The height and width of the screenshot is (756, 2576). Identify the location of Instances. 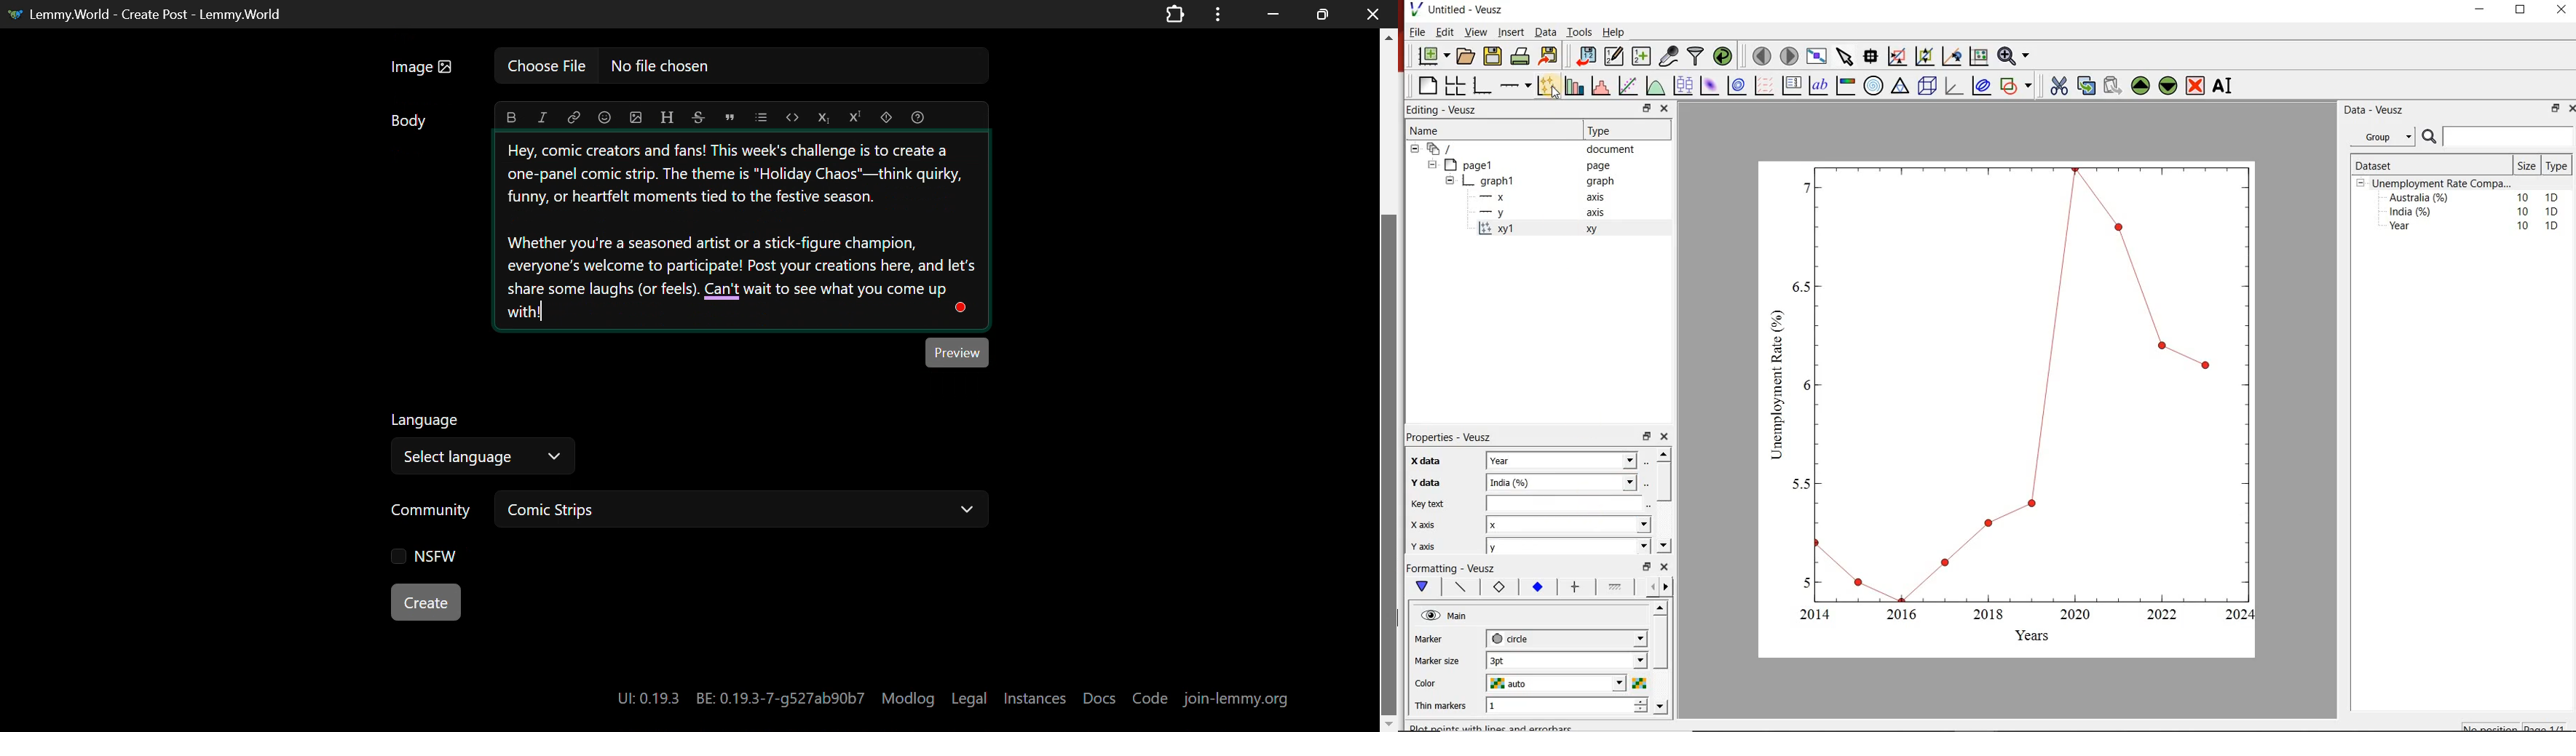
(1036, 698).